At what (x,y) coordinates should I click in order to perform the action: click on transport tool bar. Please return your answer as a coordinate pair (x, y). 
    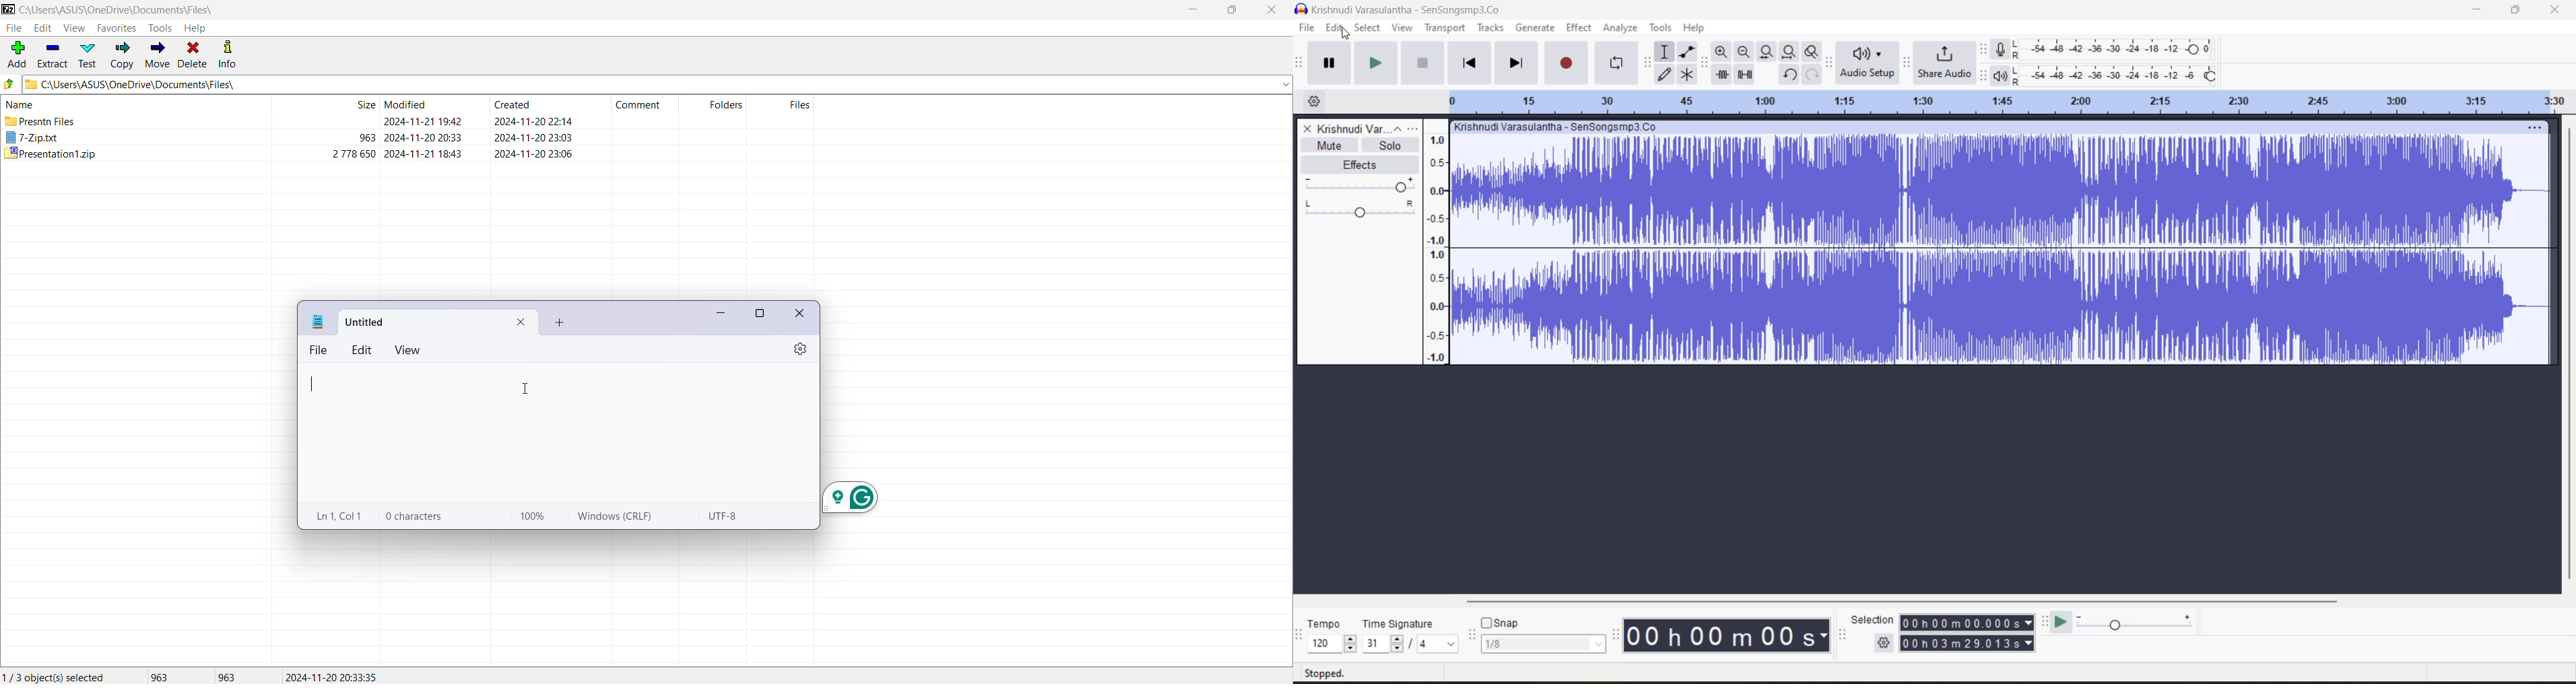
    Looking at the image, I should click on (1302, 63).